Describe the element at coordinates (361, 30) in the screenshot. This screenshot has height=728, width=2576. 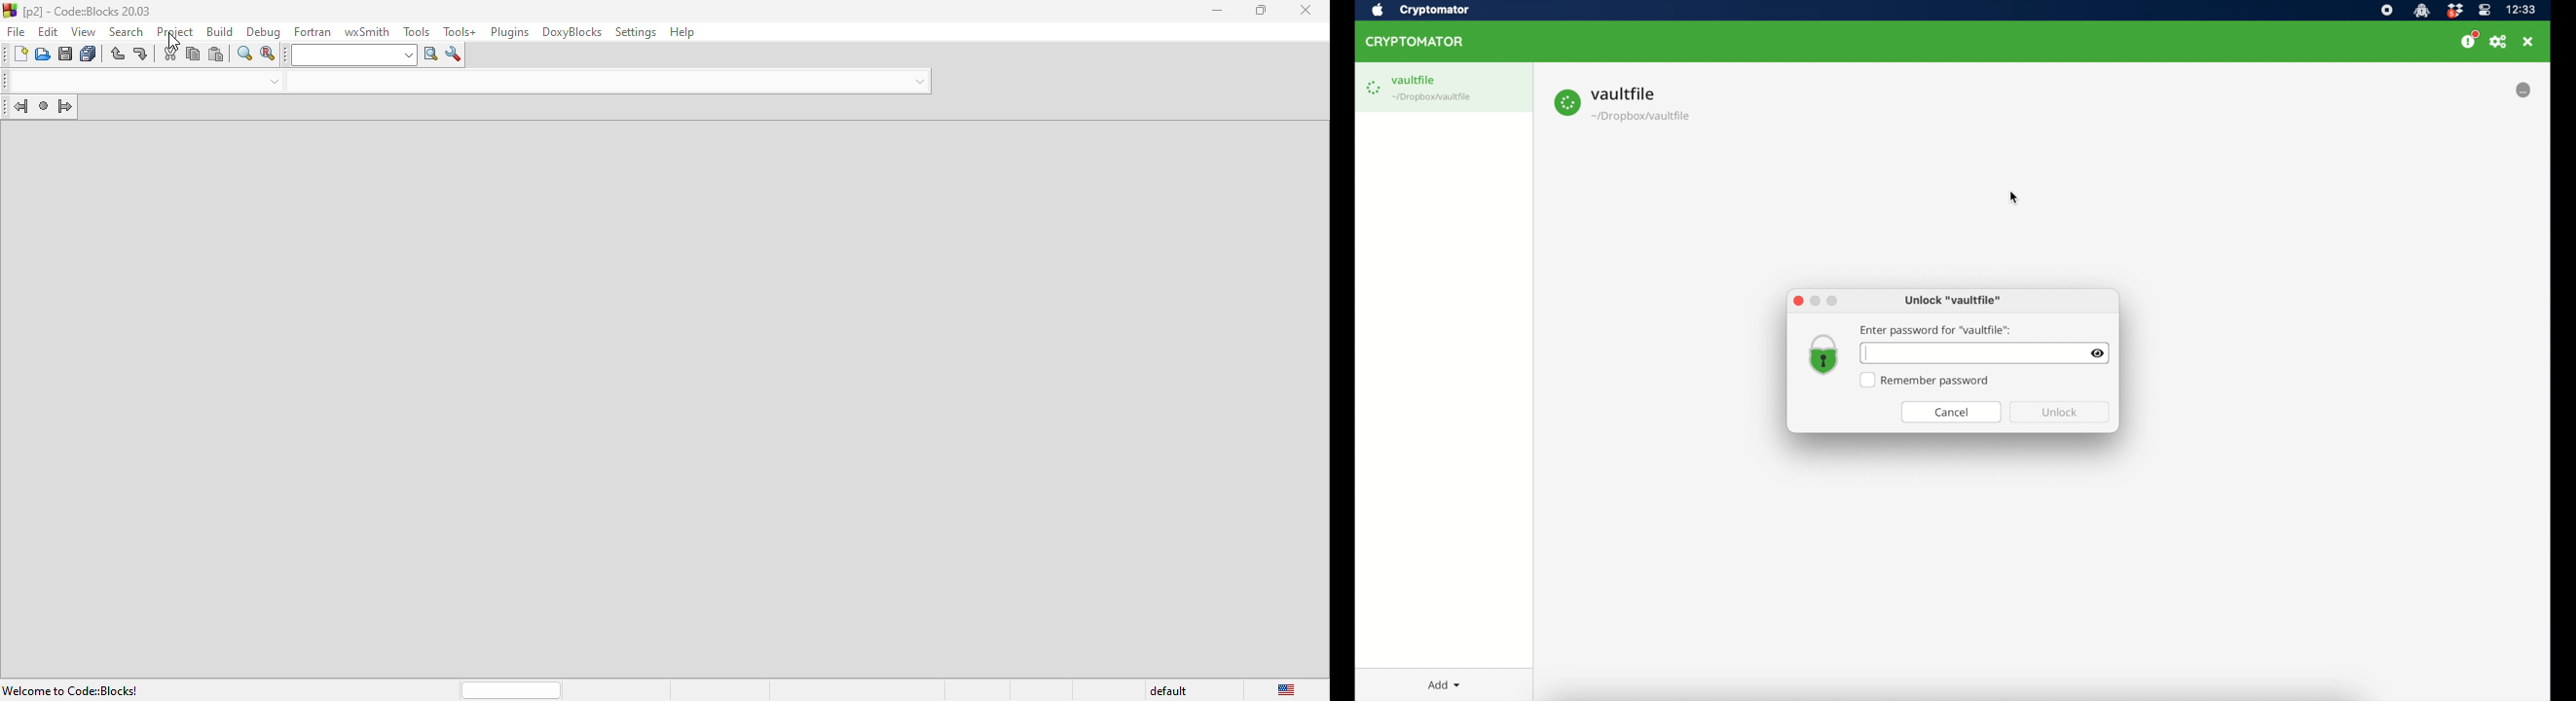
I see `wxsmith` at that location.